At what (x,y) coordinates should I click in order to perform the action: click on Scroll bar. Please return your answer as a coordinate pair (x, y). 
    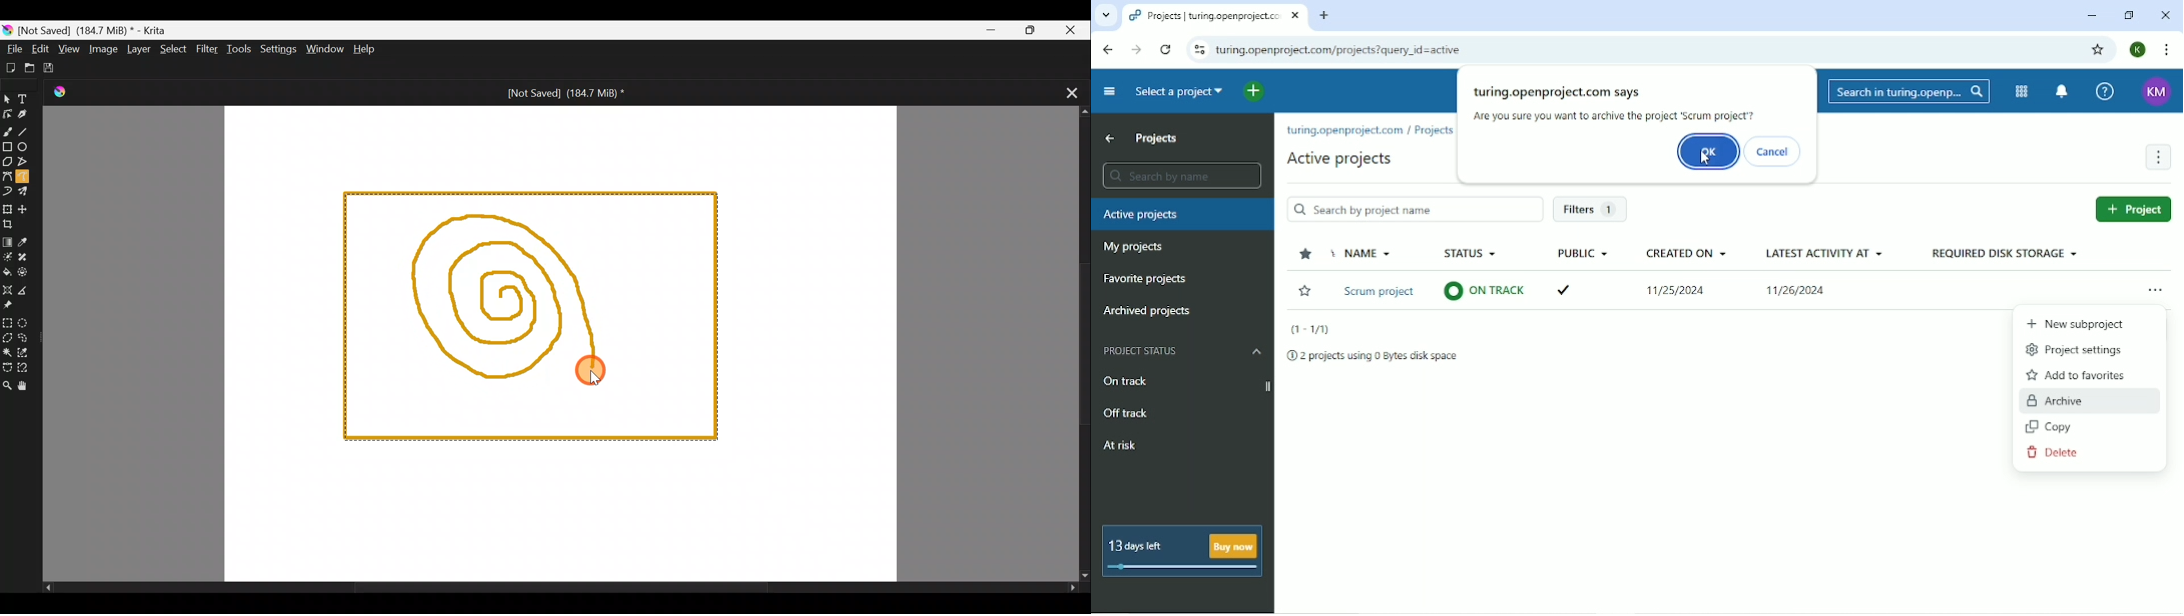
    Looking at the image, I should click on (1075, 345).